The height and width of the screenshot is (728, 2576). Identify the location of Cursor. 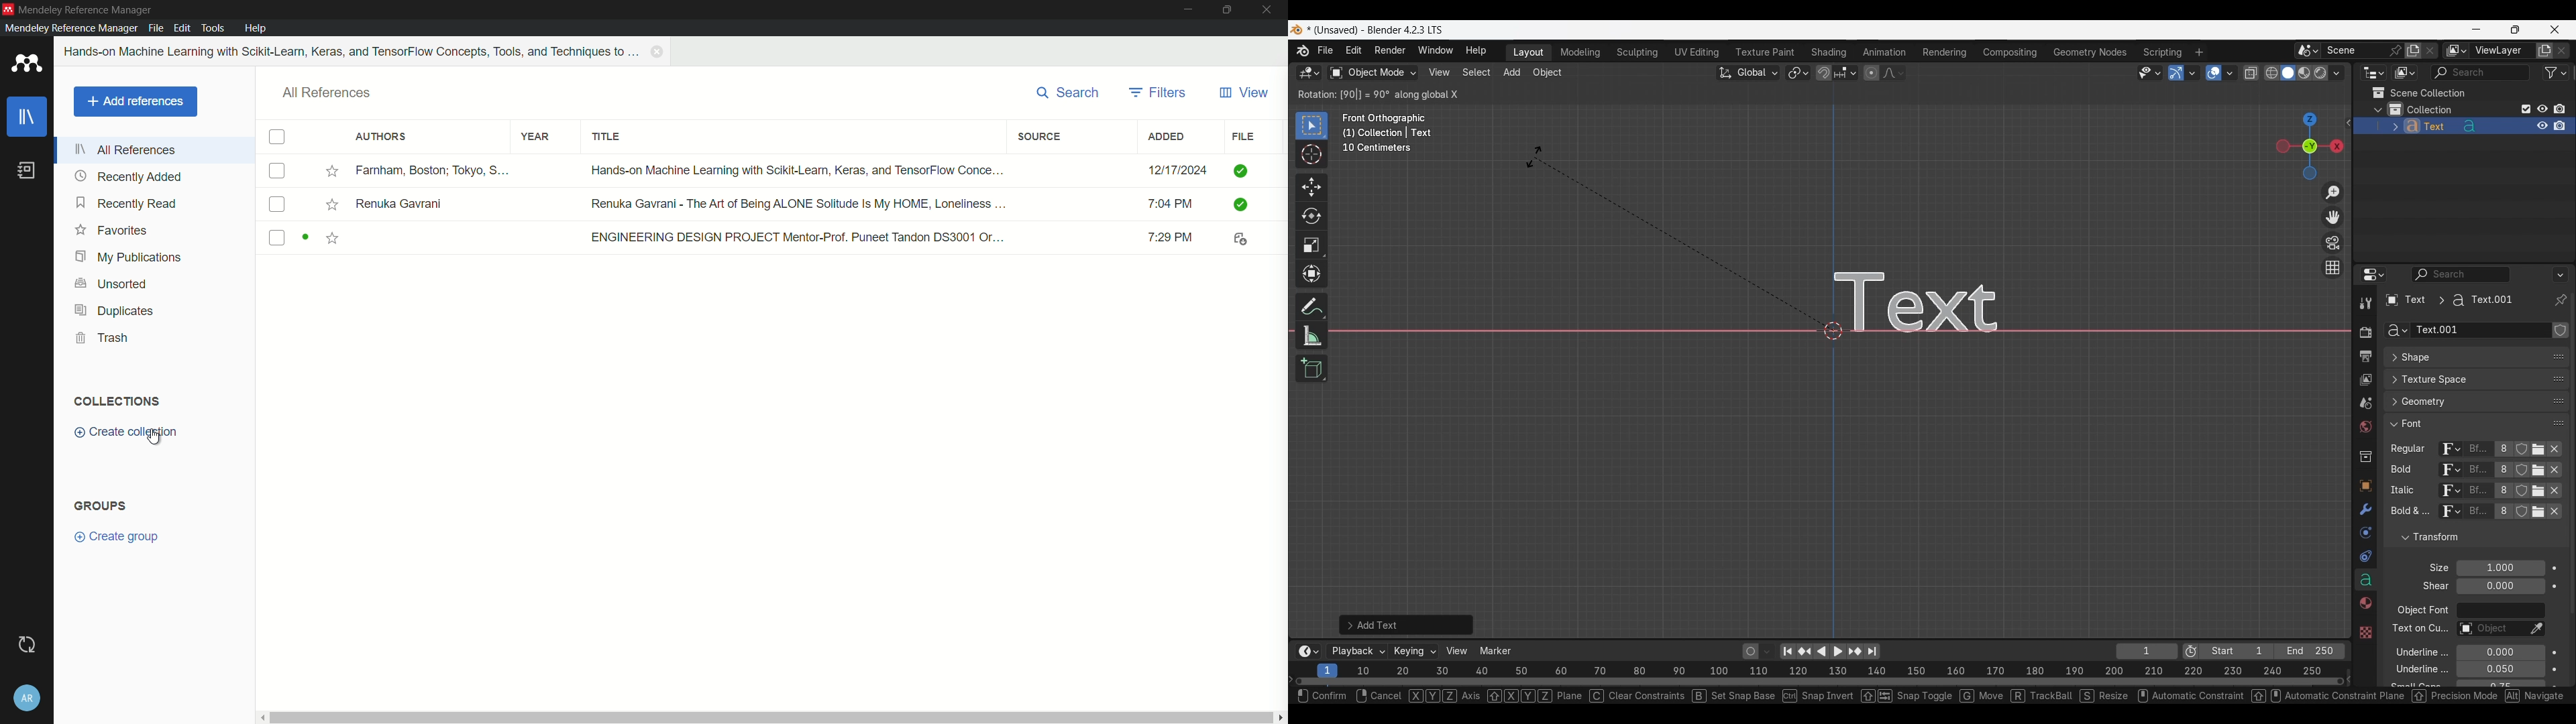
(1311, 156).